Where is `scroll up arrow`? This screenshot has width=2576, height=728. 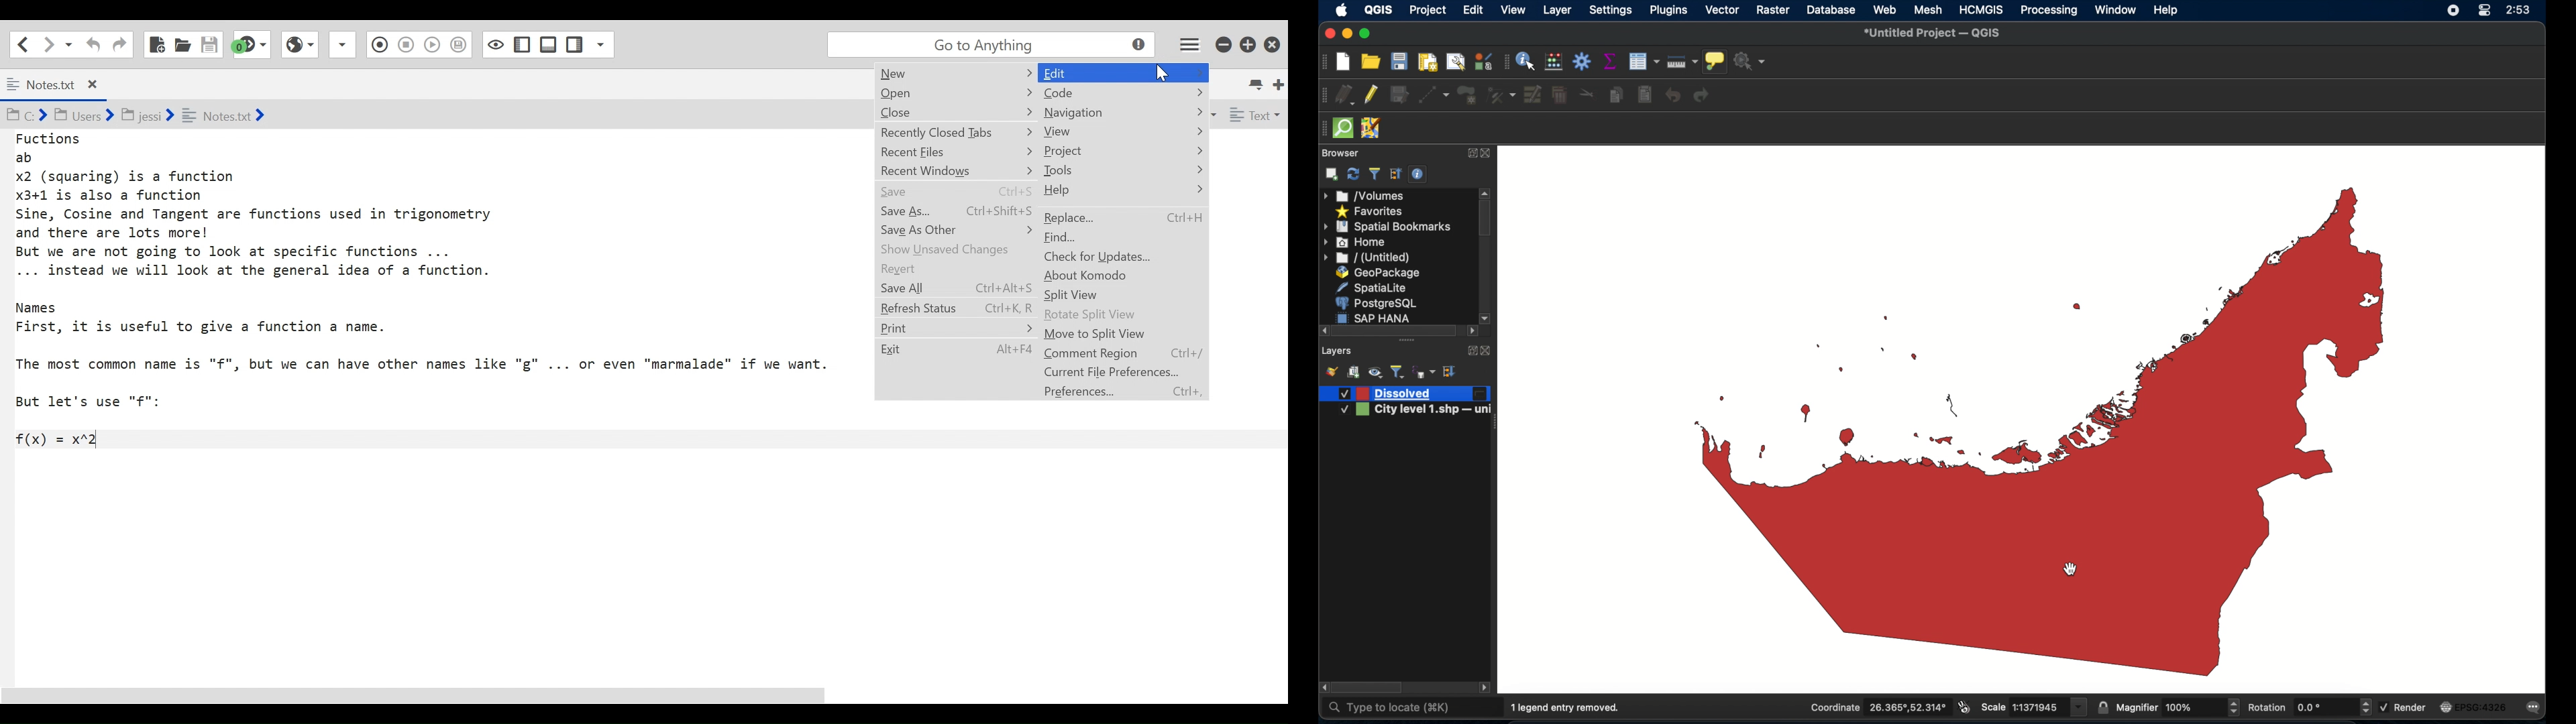
scroll up arrow is located at coordinates (1486, 192).